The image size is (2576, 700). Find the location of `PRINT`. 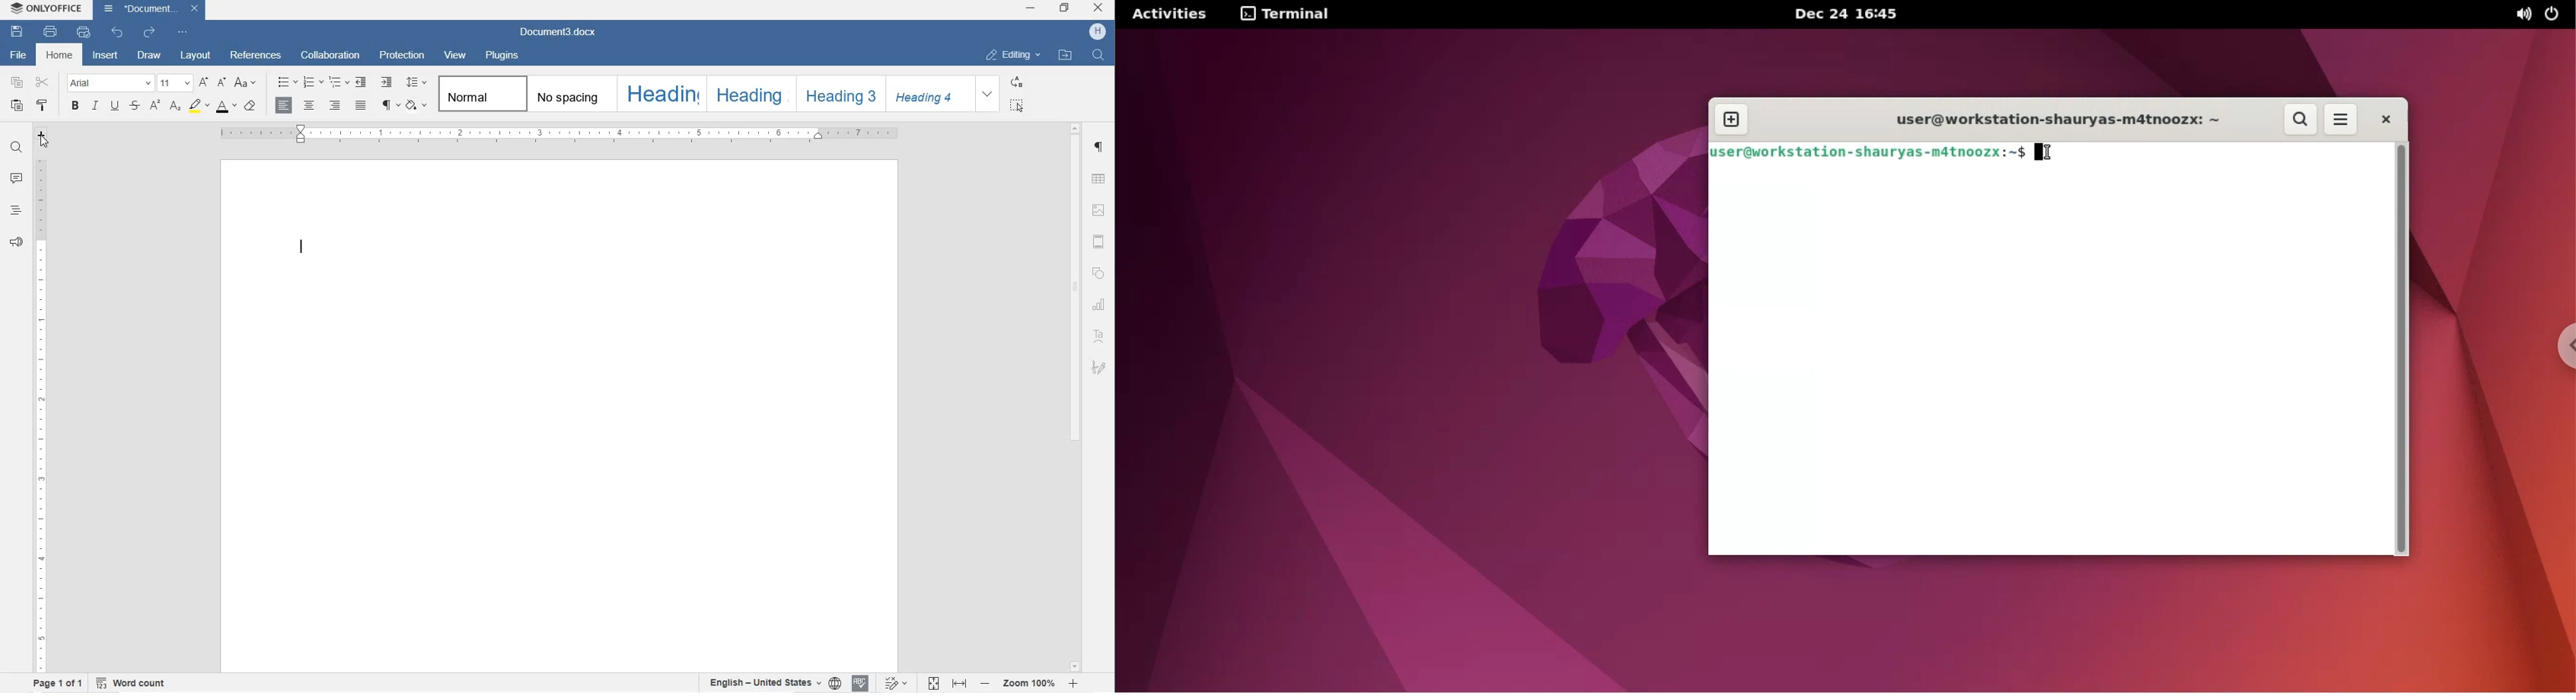

PRINT is located at coordinates (50, 32).